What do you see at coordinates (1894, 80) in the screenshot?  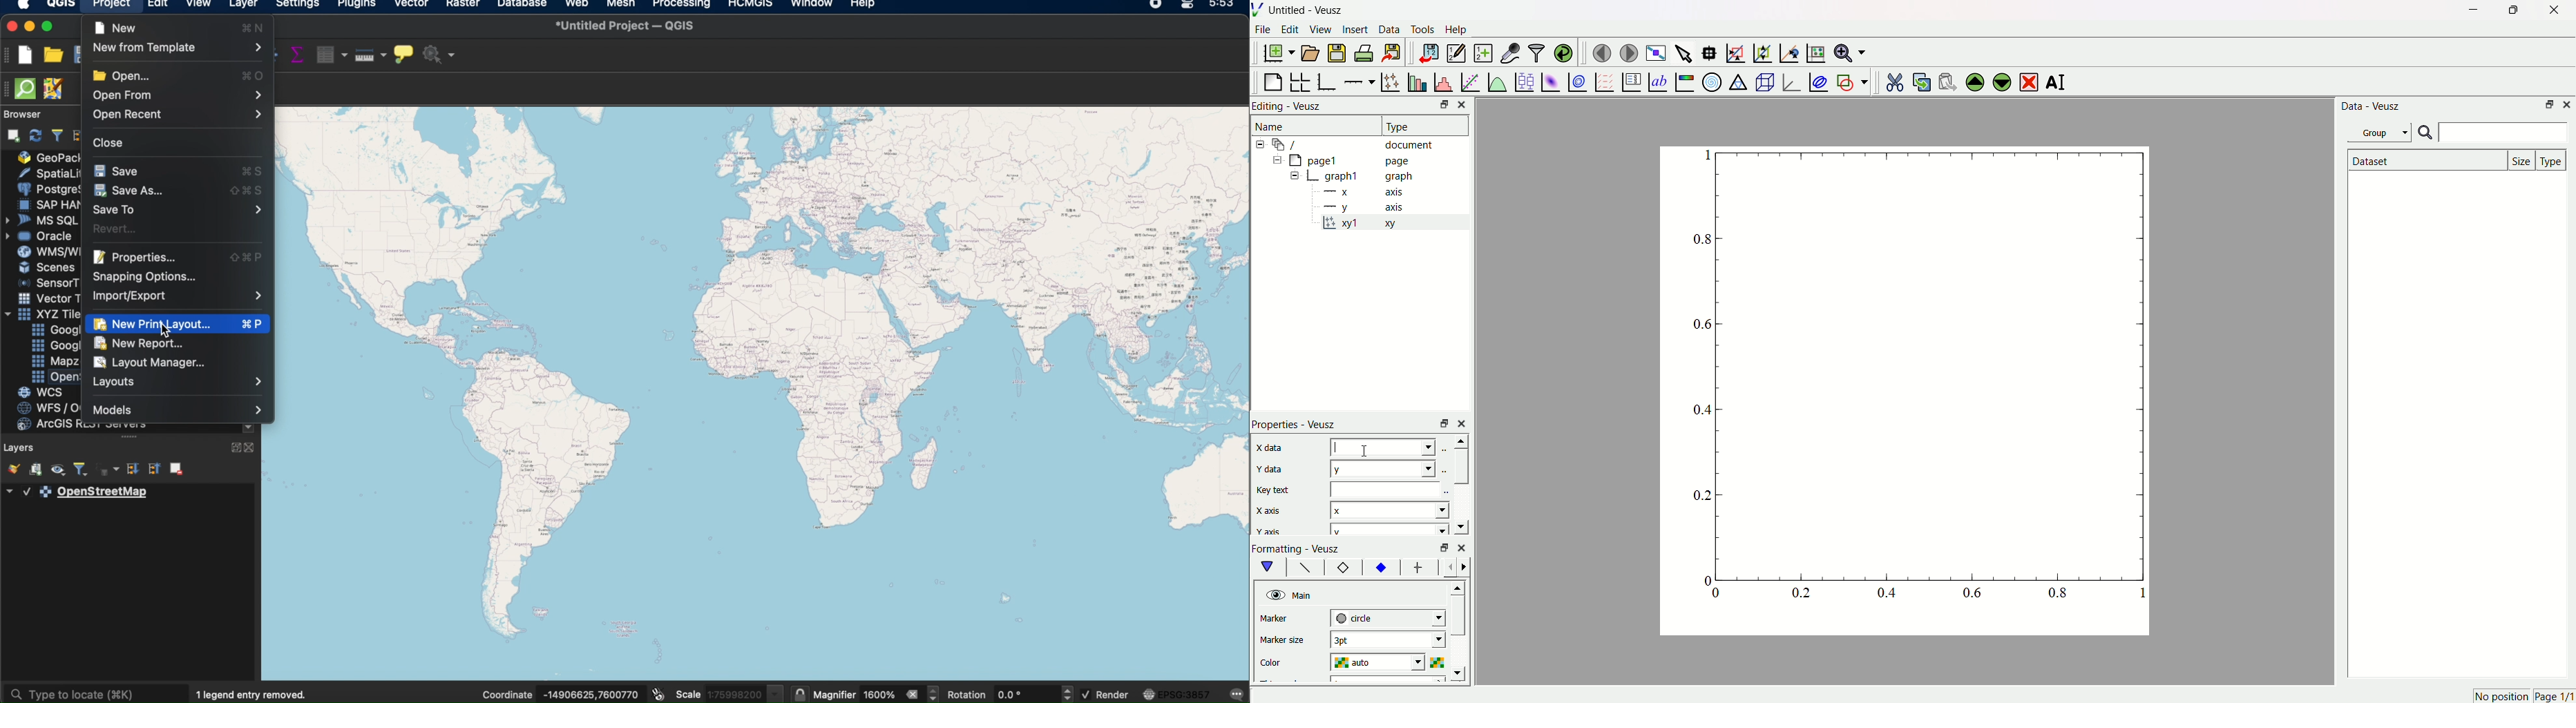 I see `cut the widgets` at bounding box center [1894, 80].